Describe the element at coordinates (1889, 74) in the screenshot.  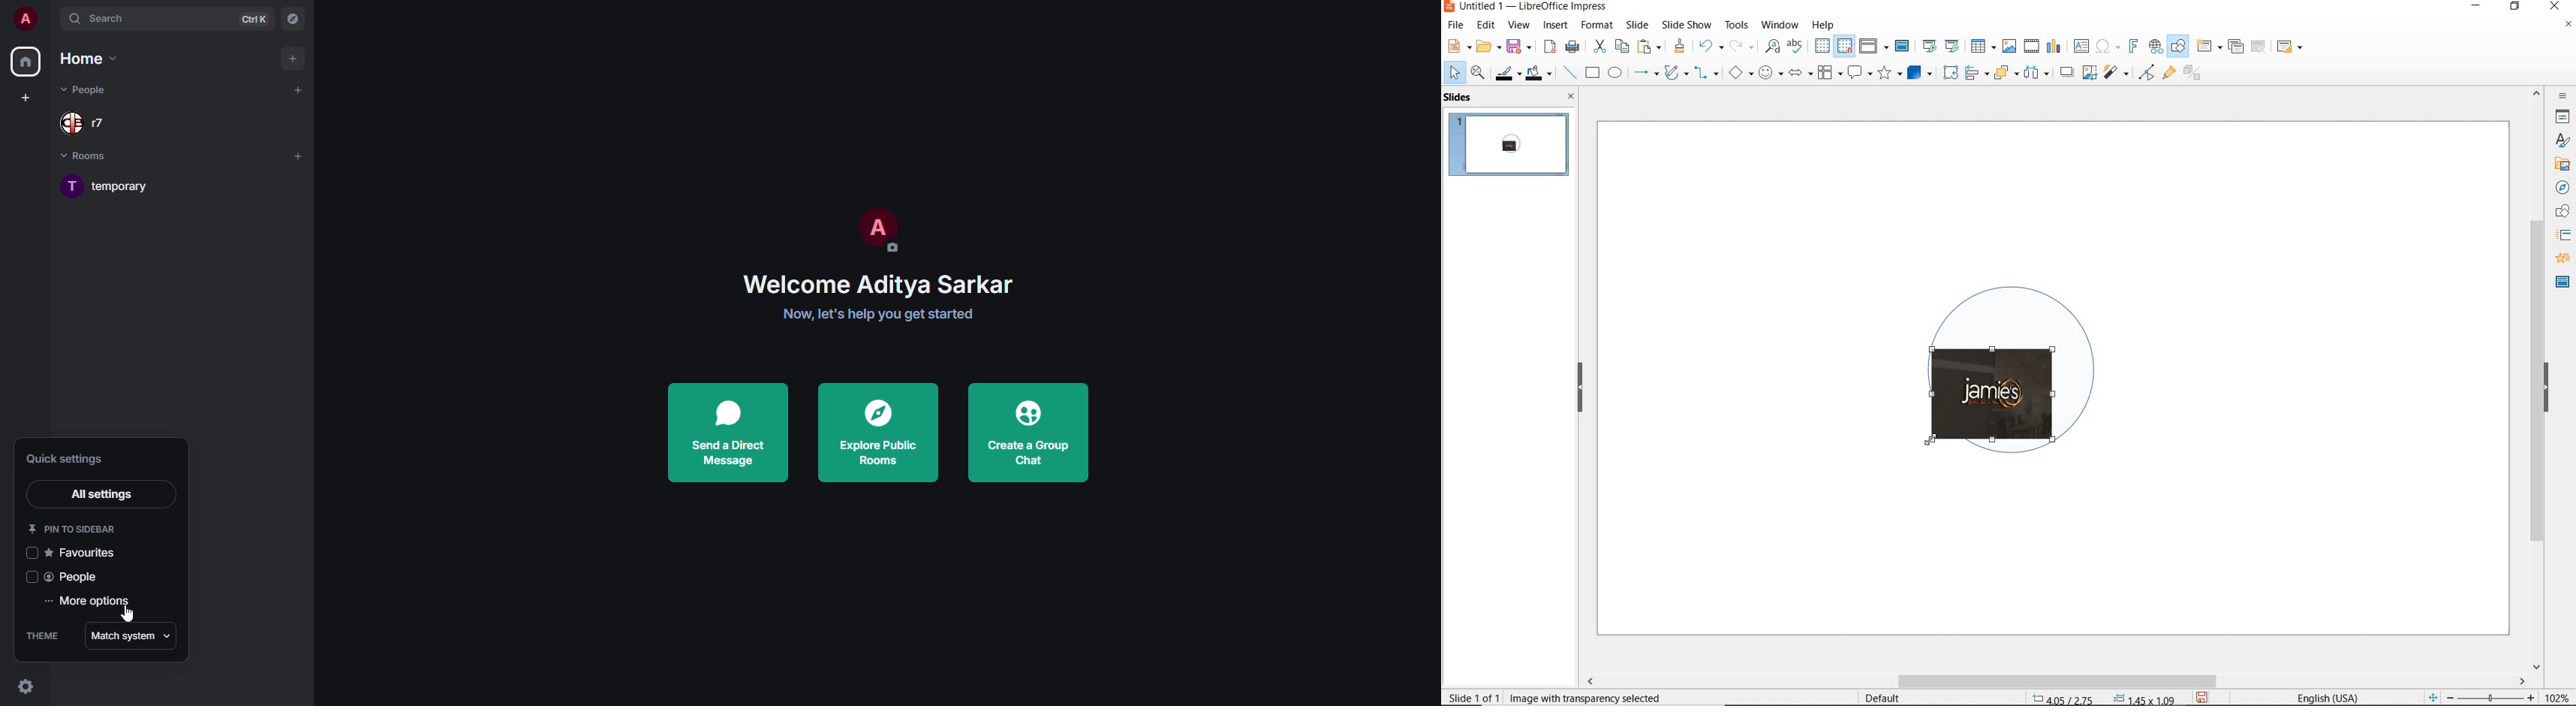
I see `stars and banners` at that location.